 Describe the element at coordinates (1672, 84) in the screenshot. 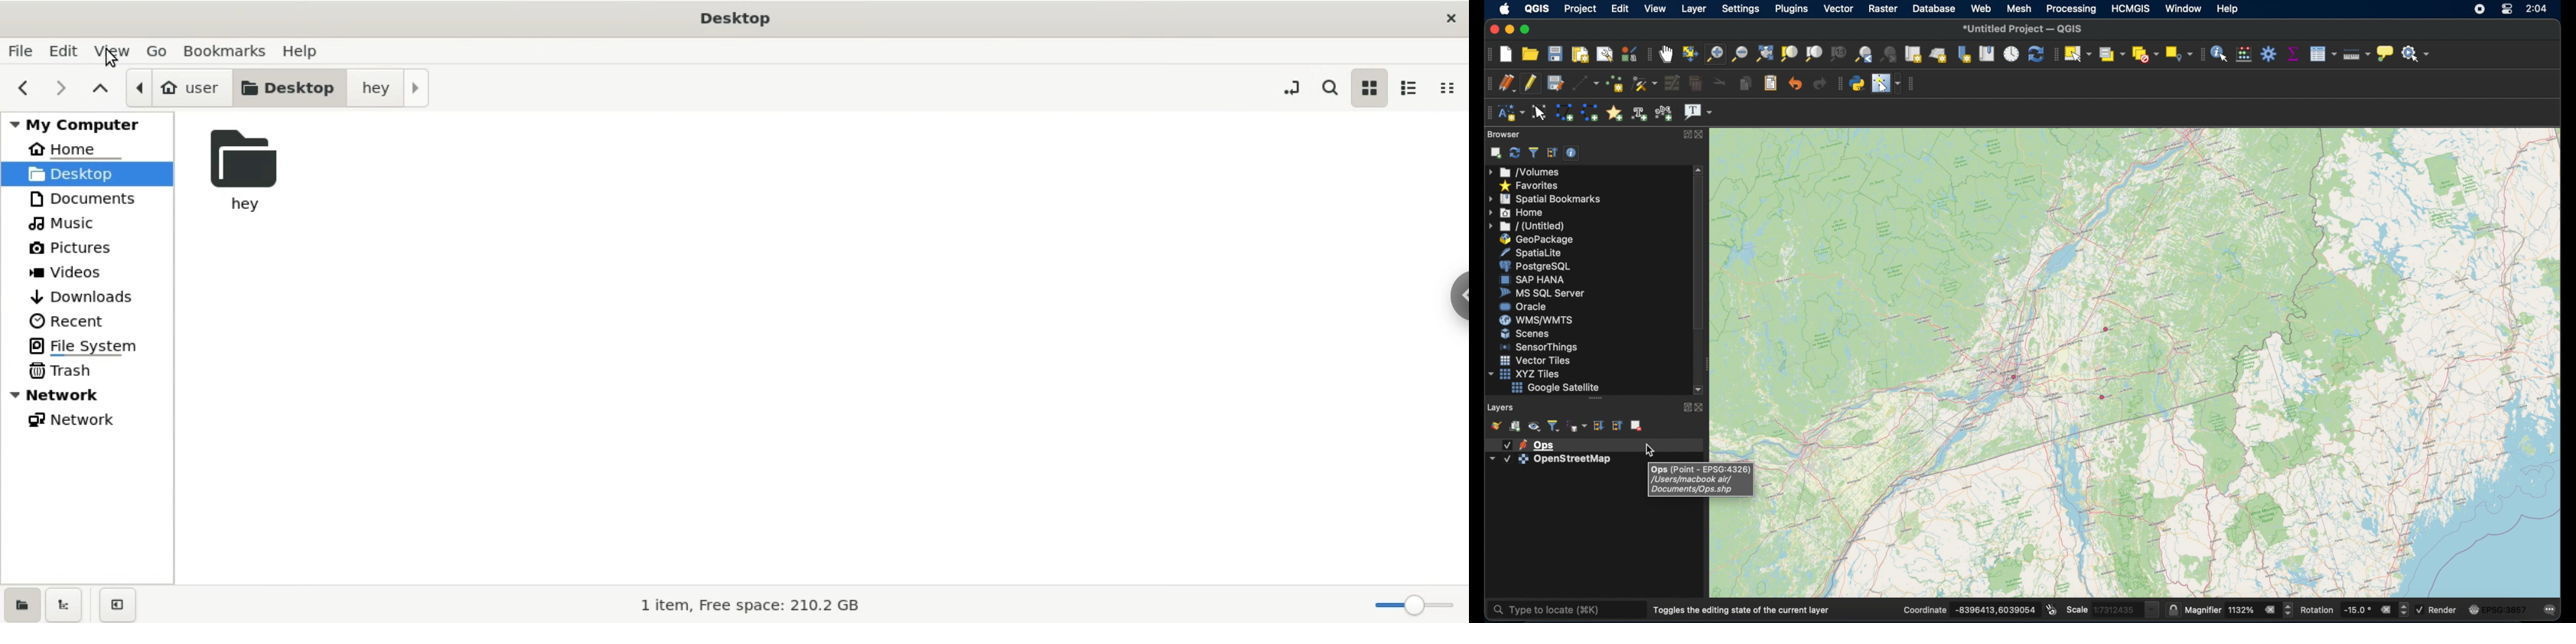

I see `modify attributes` at that location.